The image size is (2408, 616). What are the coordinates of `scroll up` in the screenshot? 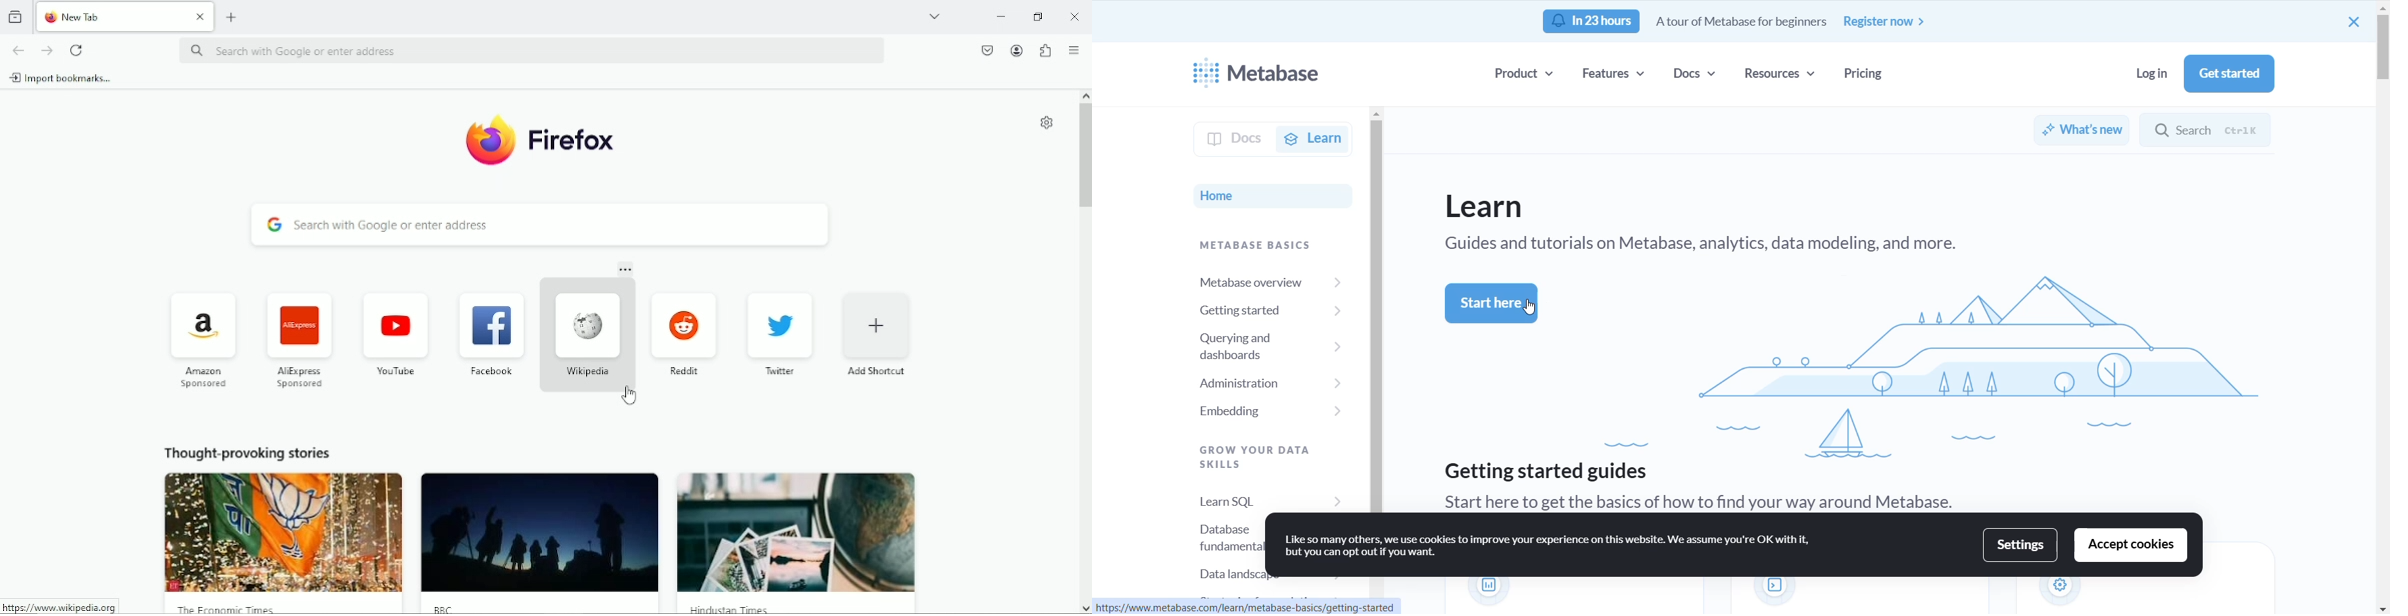 It's located at (1085, 95).